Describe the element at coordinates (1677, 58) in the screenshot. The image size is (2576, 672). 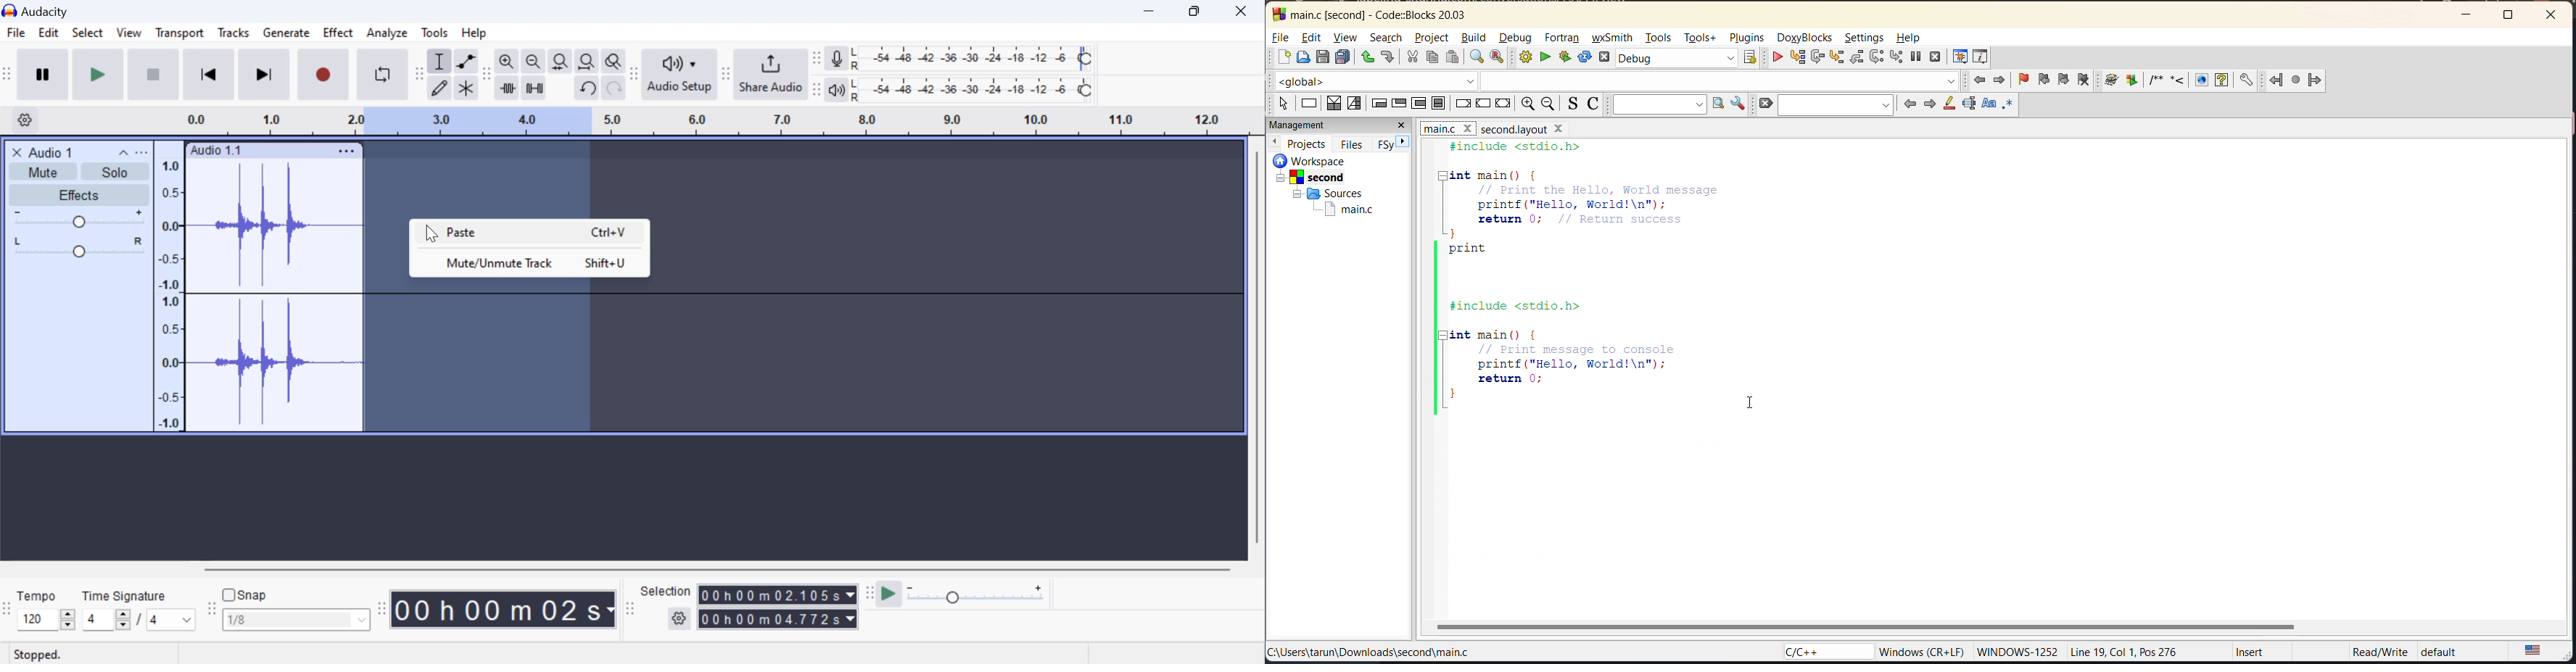
I see `build target` at that location.